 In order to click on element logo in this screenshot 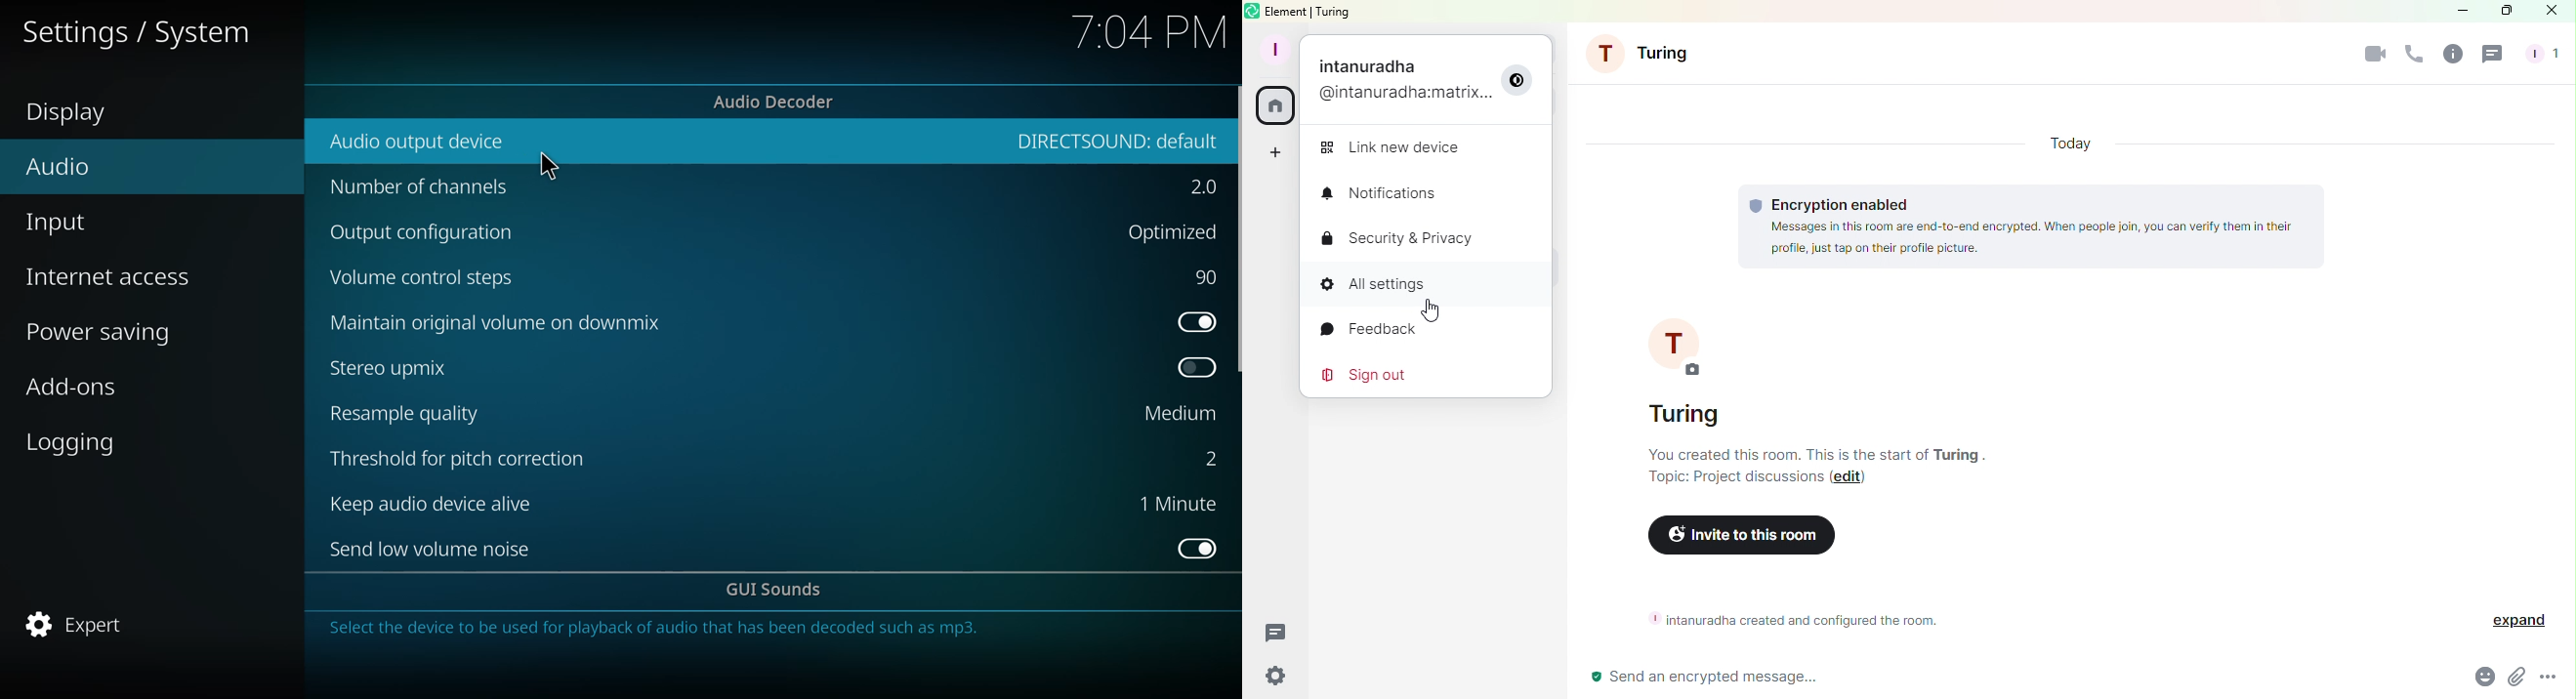, I will do `click(1253, 11)`.